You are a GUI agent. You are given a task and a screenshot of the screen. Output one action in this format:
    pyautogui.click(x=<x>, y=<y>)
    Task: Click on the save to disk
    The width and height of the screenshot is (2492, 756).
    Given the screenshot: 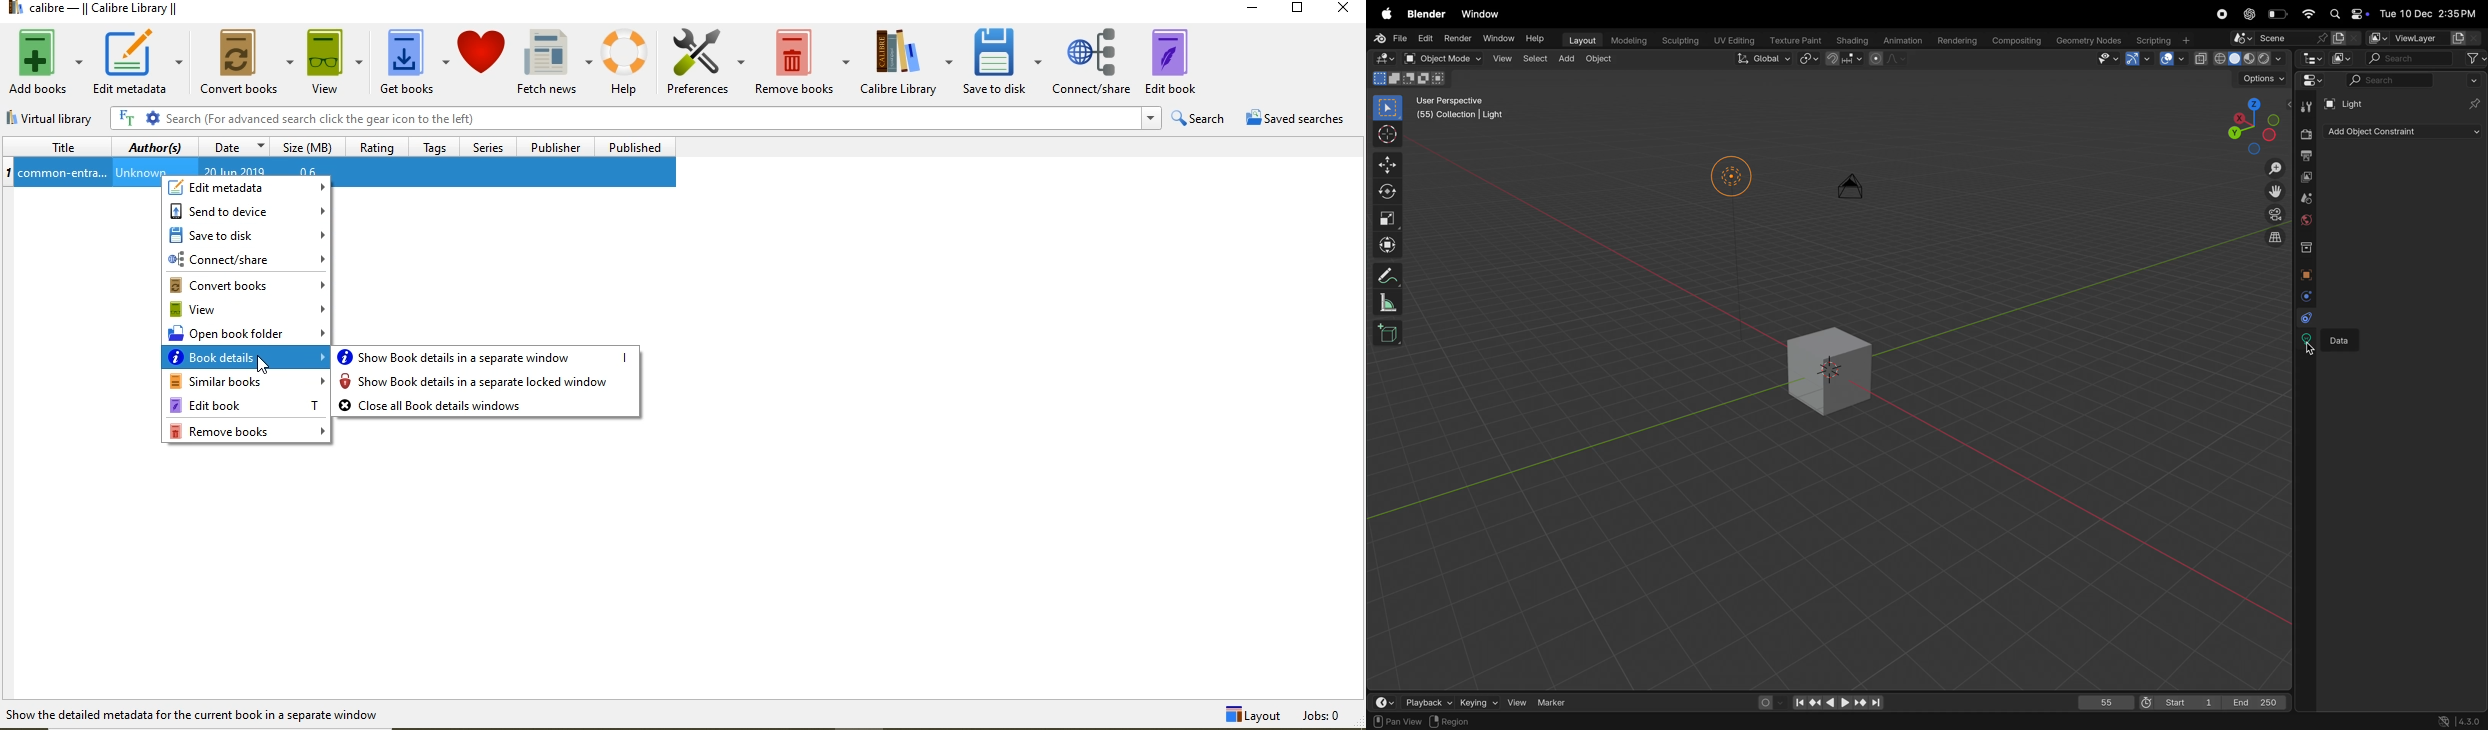 What is the action you would take?
    pyautogui.click(x=247, y=234)
    